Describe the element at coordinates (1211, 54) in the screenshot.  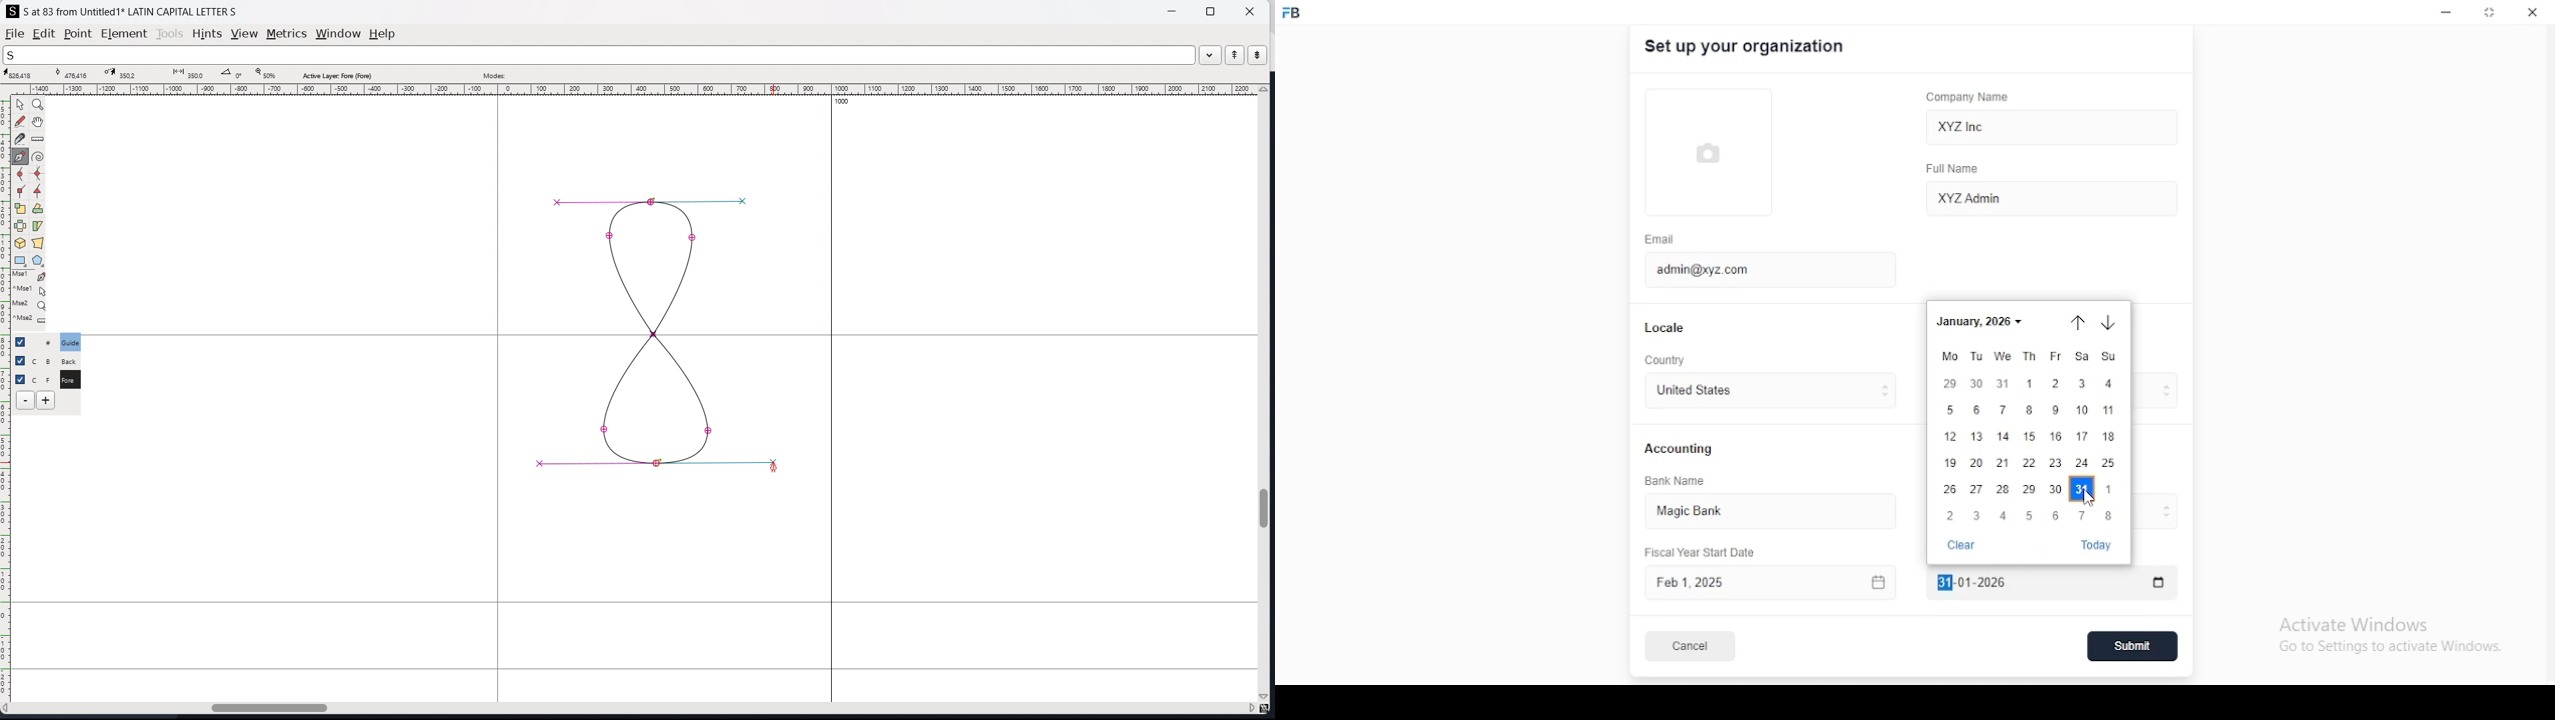
I see `dropdown` at that location.